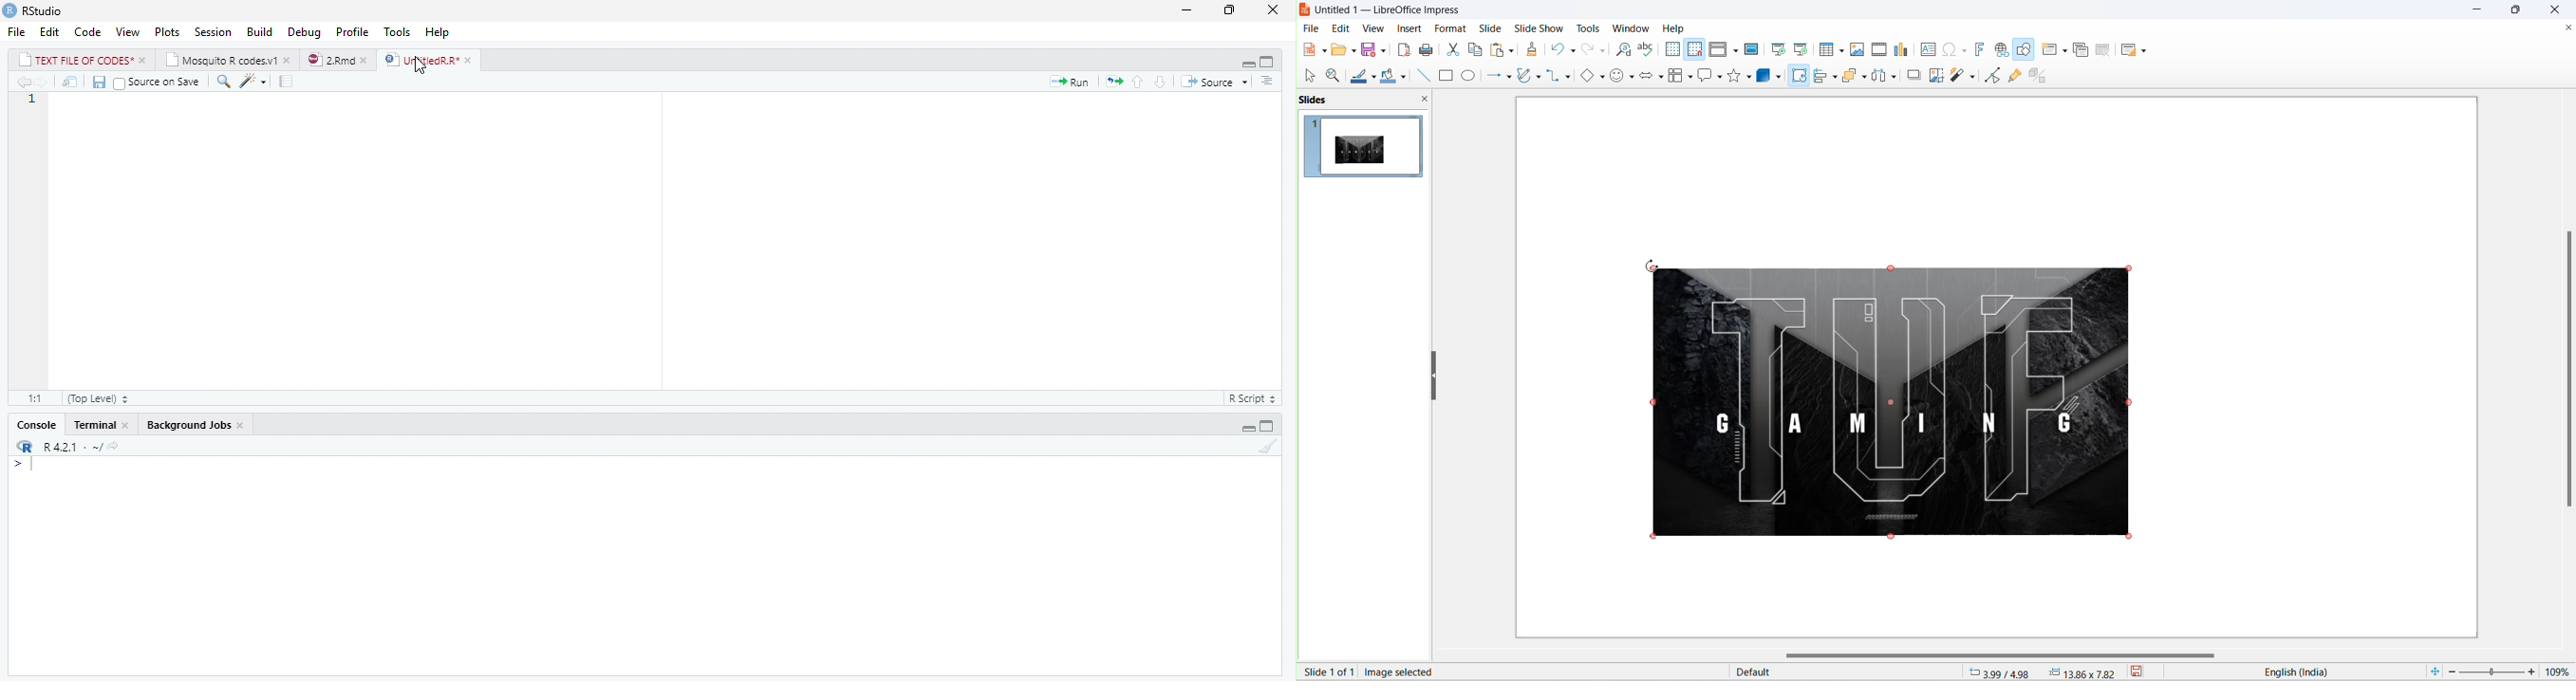 Image resolution: width=2576 pixels, height=700 pixels. Describe the element at coordinates (2131, 52) in the screenshot. I see `slide layout icon` at that location.